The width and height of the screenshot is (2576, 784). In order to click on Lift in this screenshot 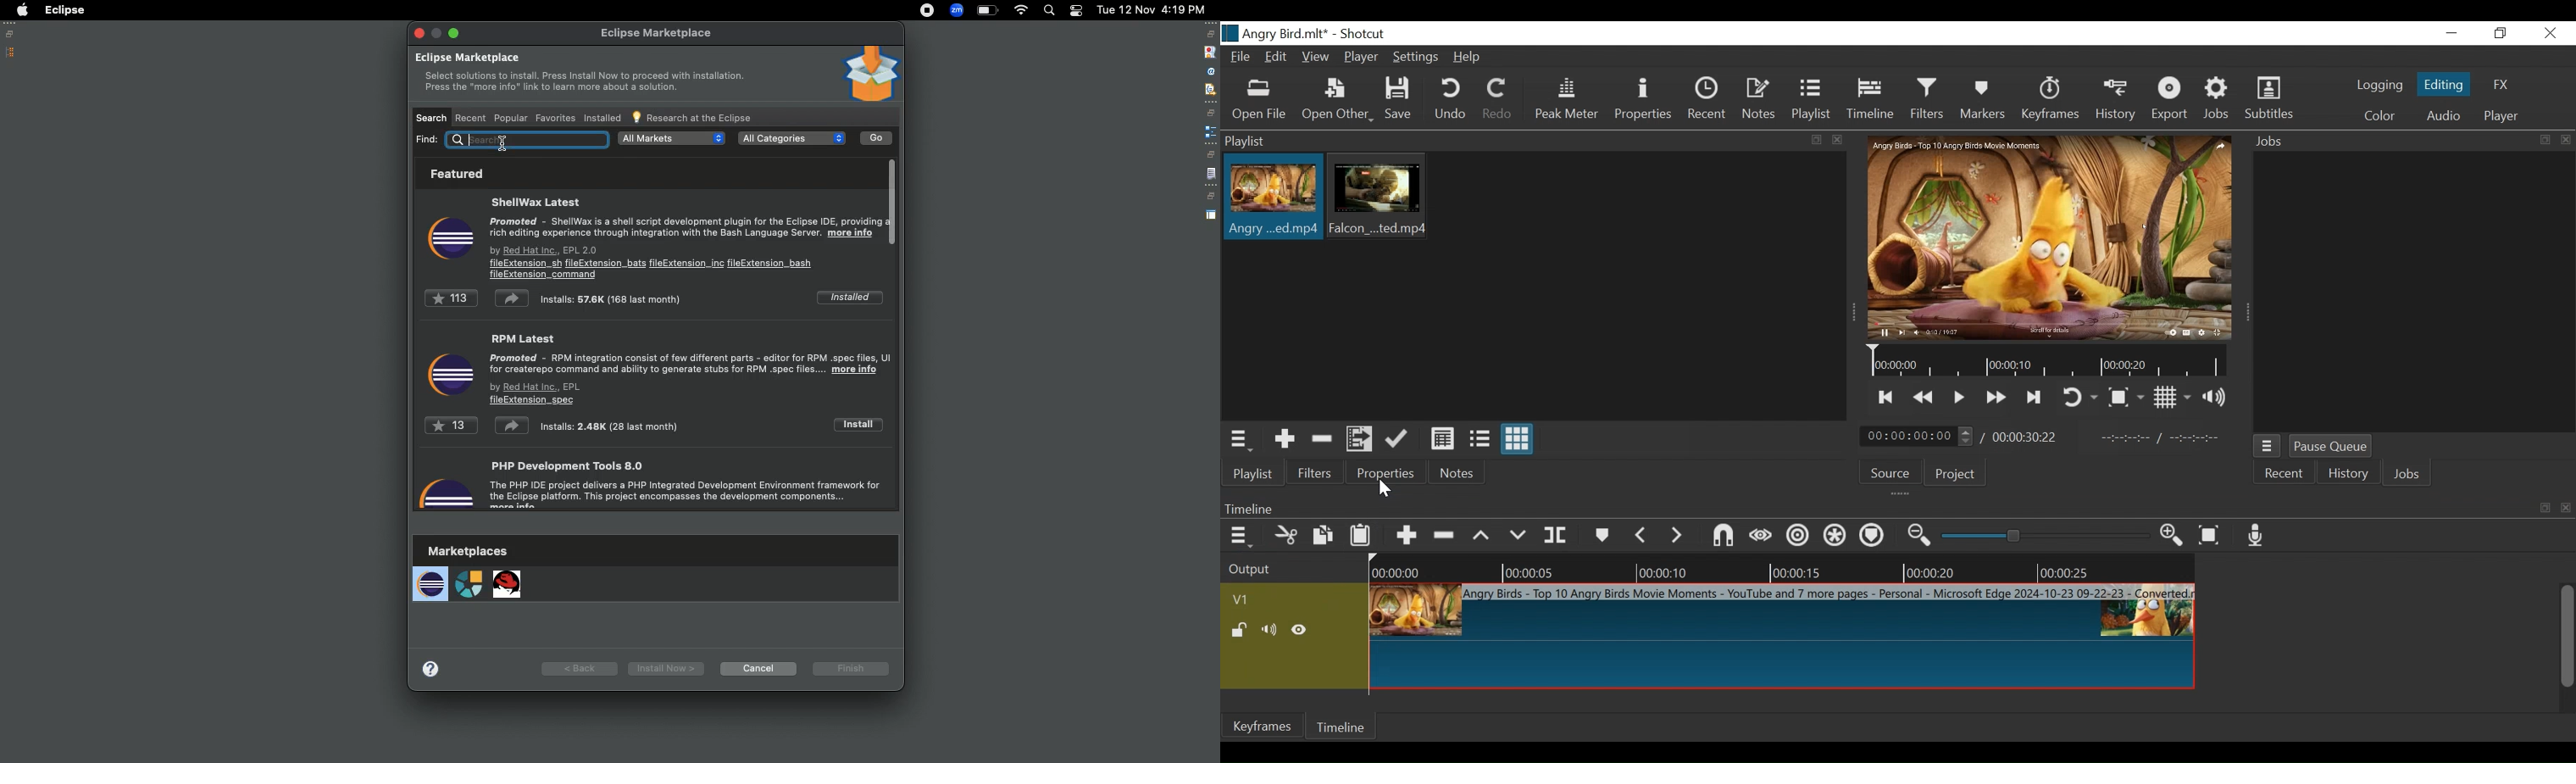, I will do `click(1485, 536)`.